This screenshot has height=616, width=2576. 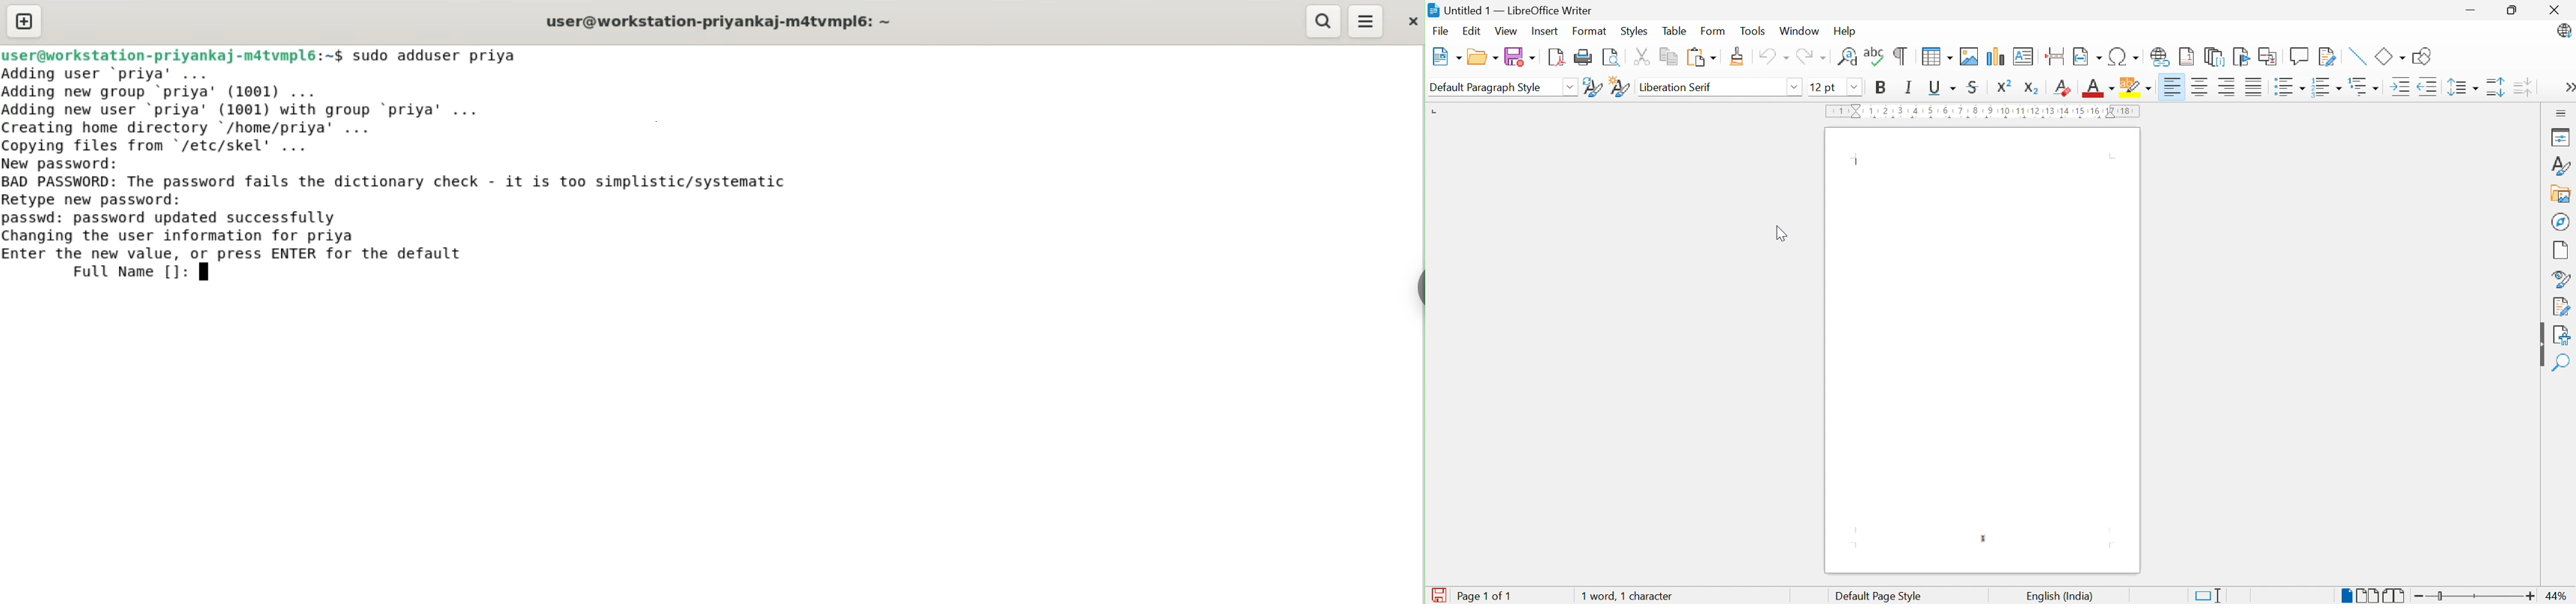 What do you see at coordinates (268, 233) in the screenshot?
I see `passwd: password updated successfully    changing the user information for priya  enter the new value, or press ENTER for default value` at bounding box center [268, 233].